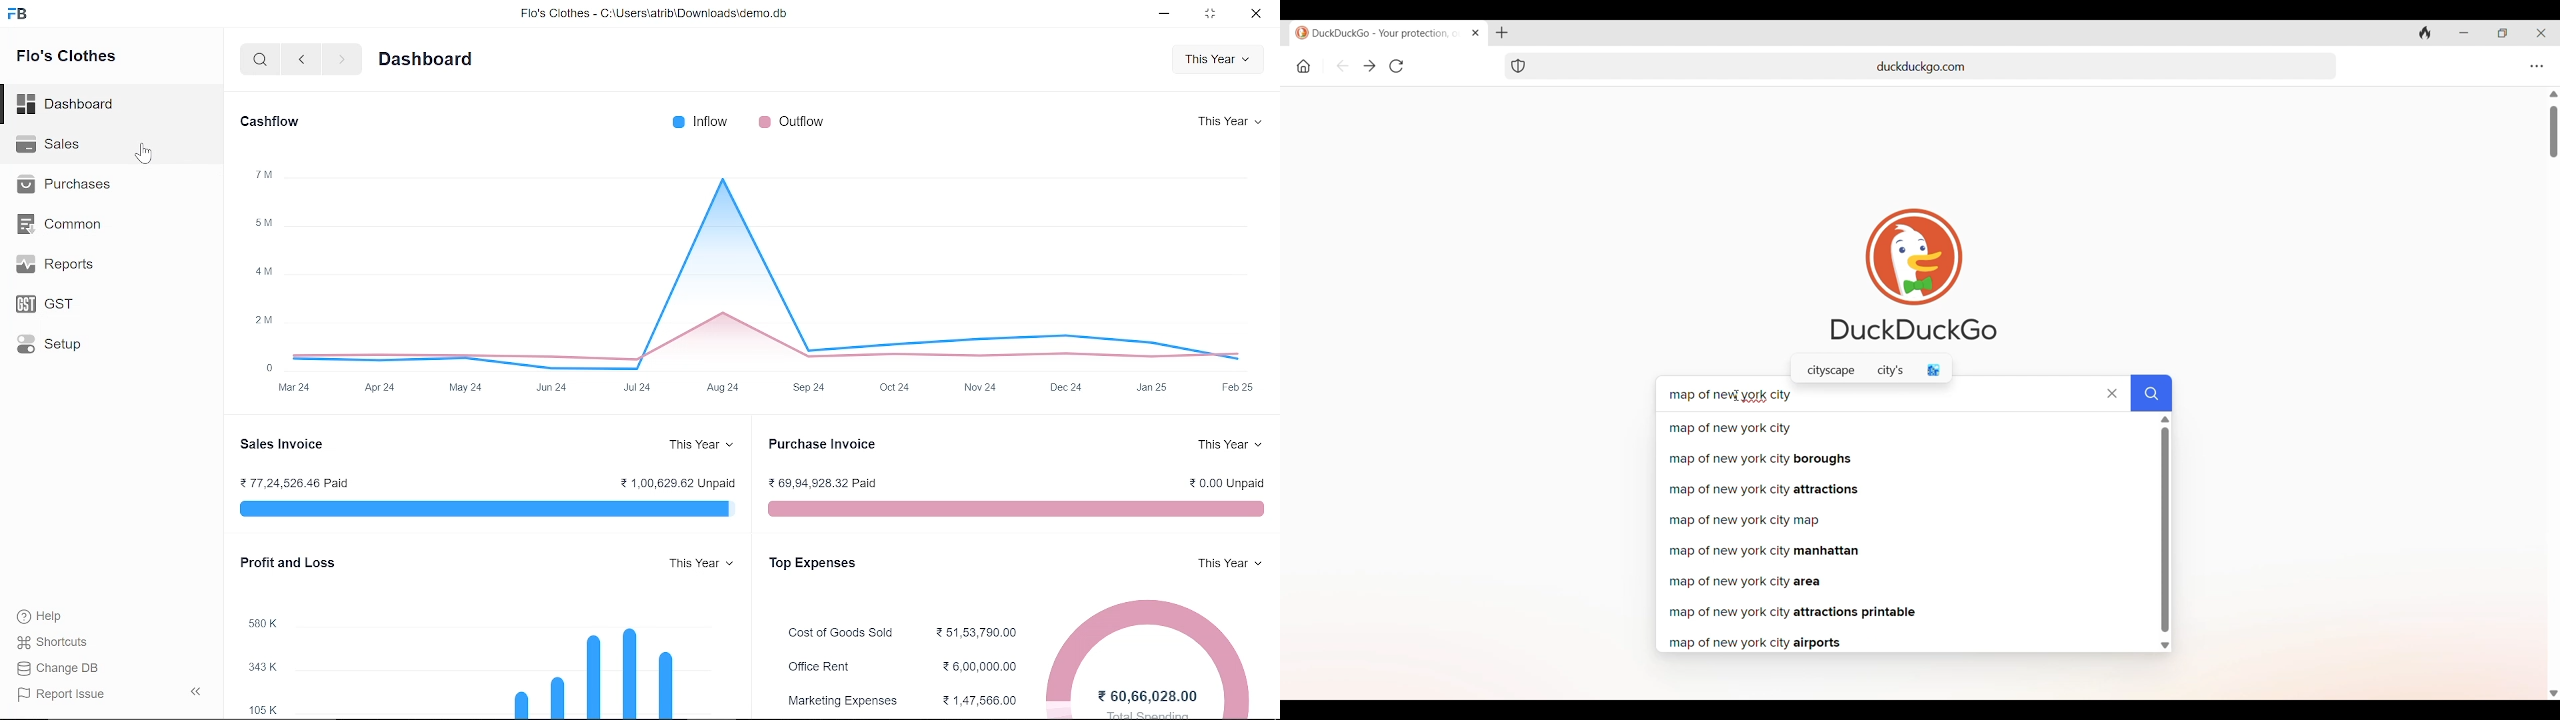 The image size is (2576, 728). Describe the element at coordinates (67, 104) in the screenshot. I see `Dashboard` at that location.